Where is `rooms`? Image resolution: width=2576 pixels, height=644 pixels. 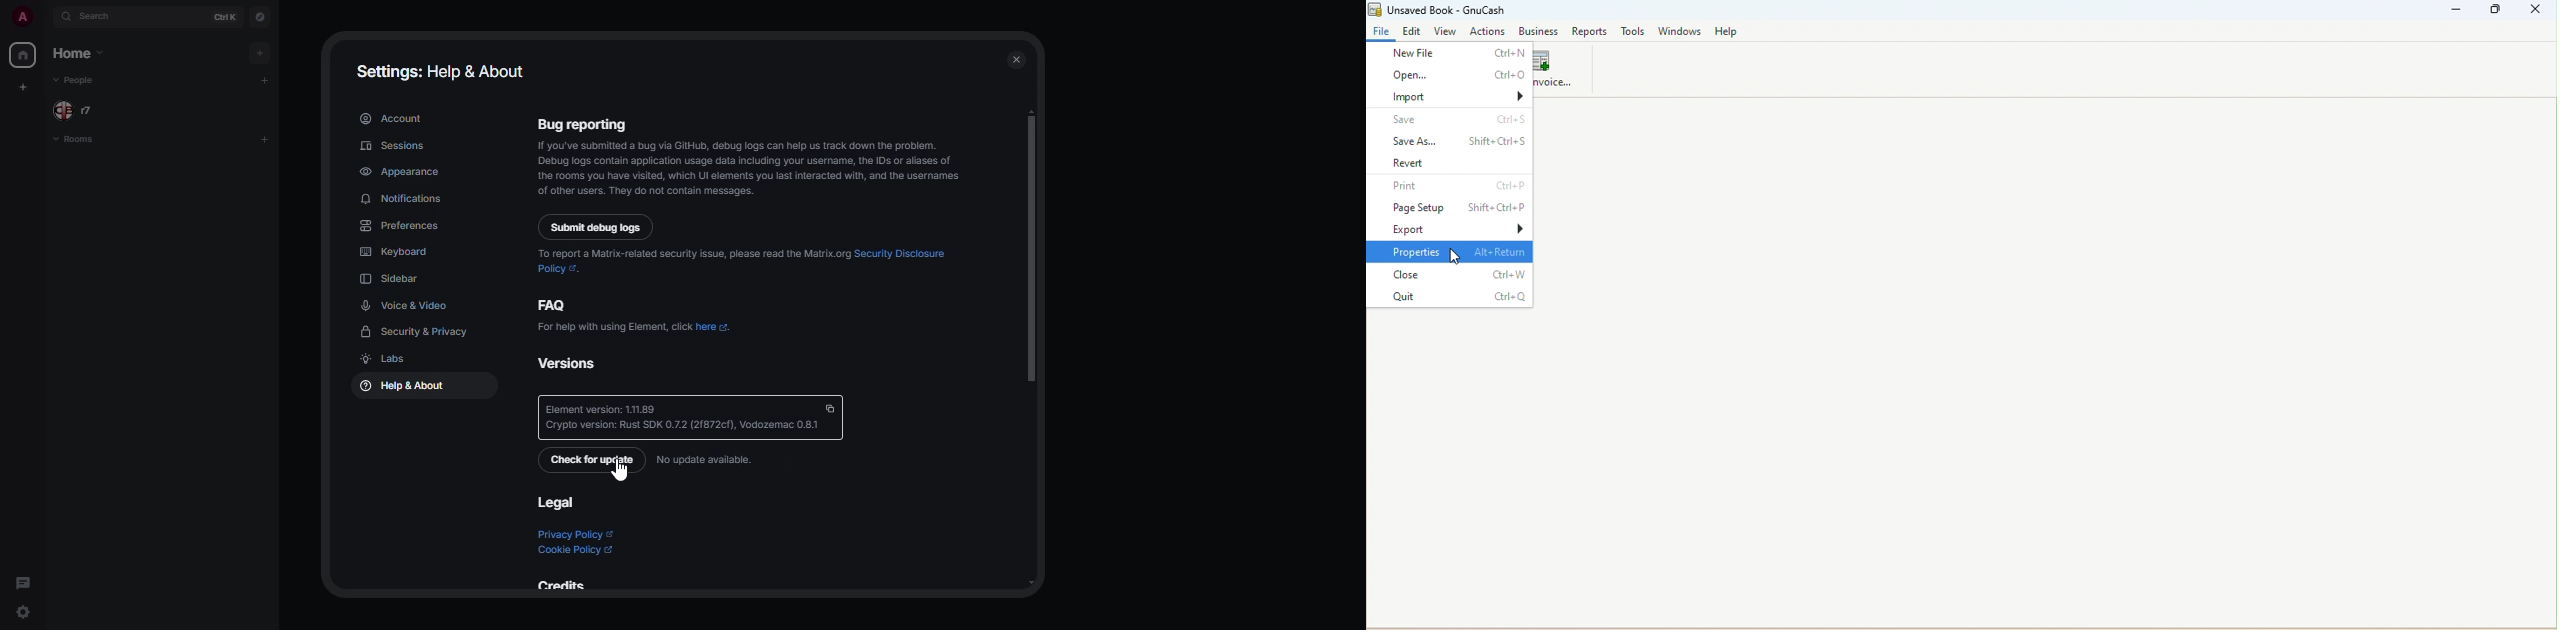
rooms is located at coordinates (79, 141).